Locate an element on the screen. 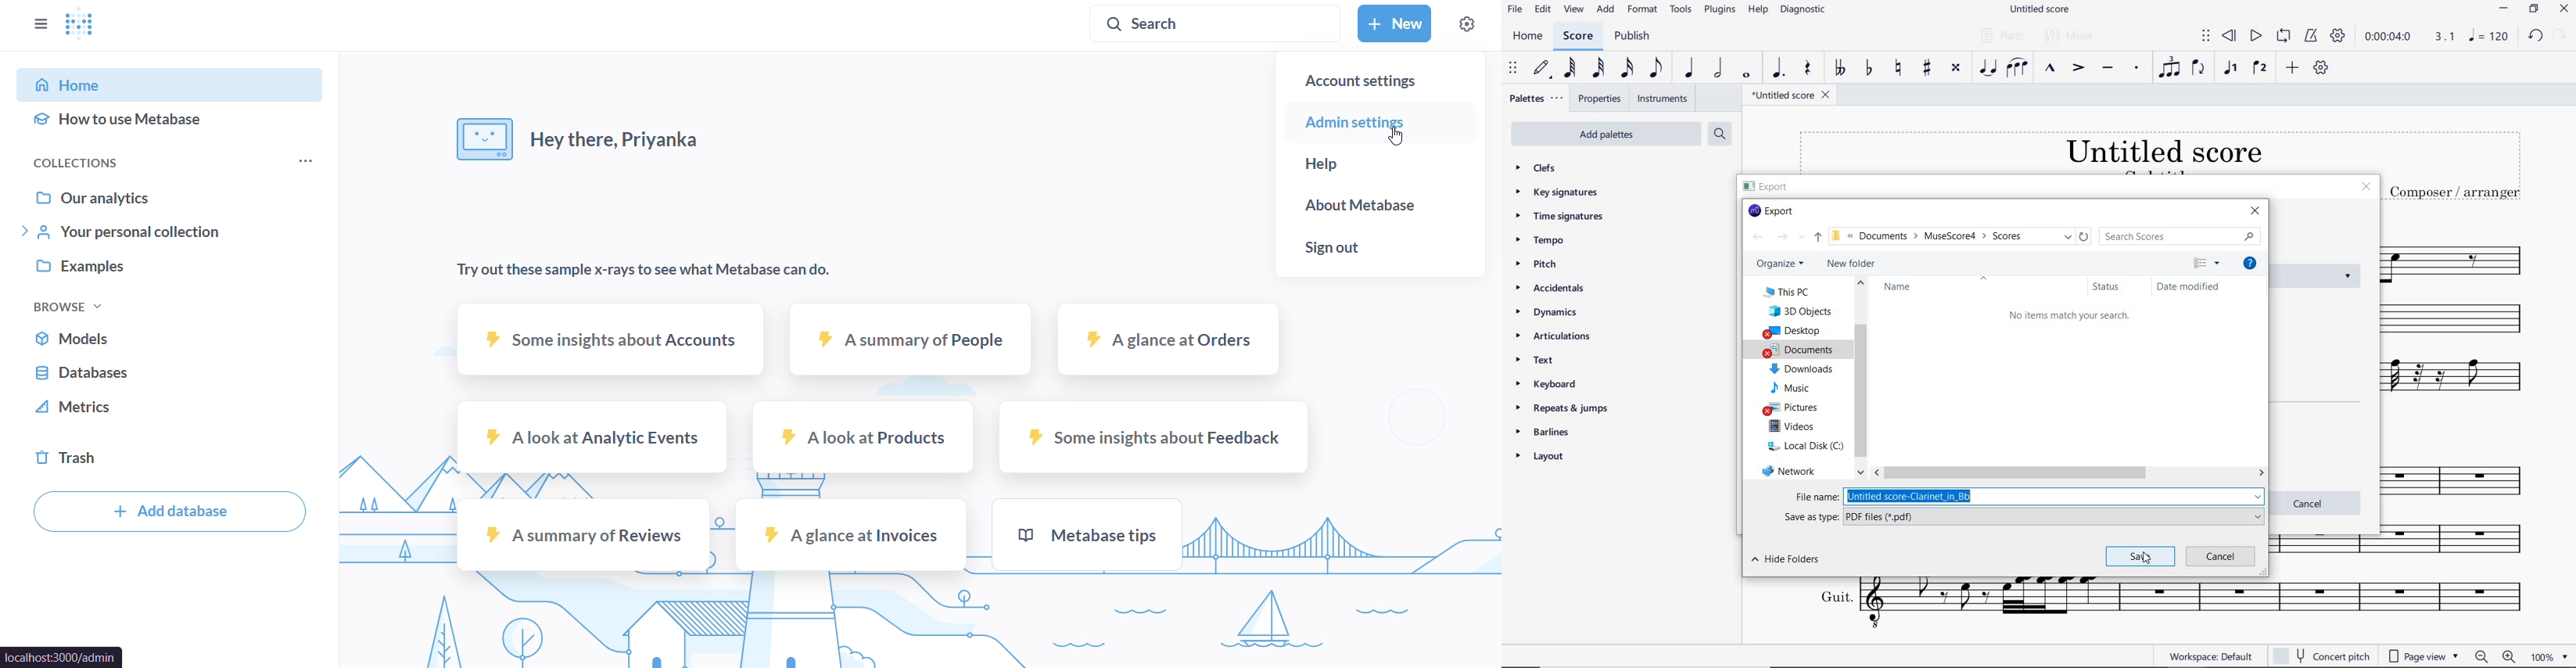 This screenshot has height=672, width=2576. close sidebar is located at coordinates (38, 25).